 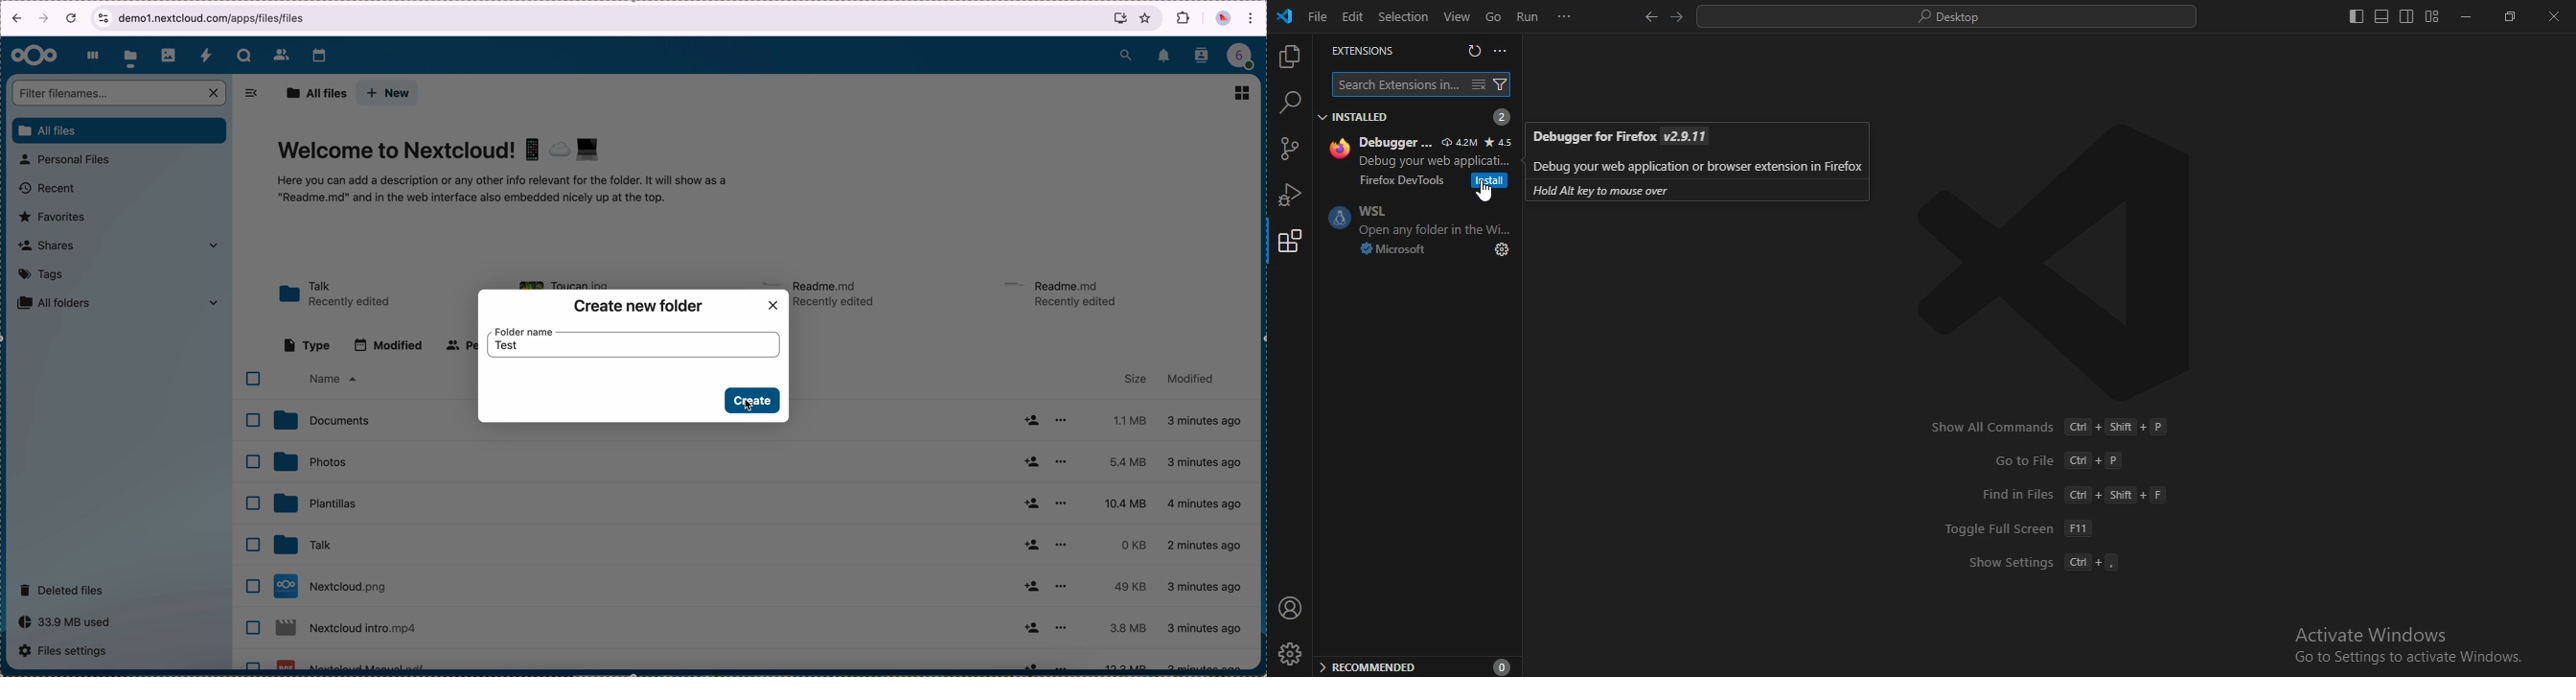 I want to click on calendar, so click(x=319, y=56).